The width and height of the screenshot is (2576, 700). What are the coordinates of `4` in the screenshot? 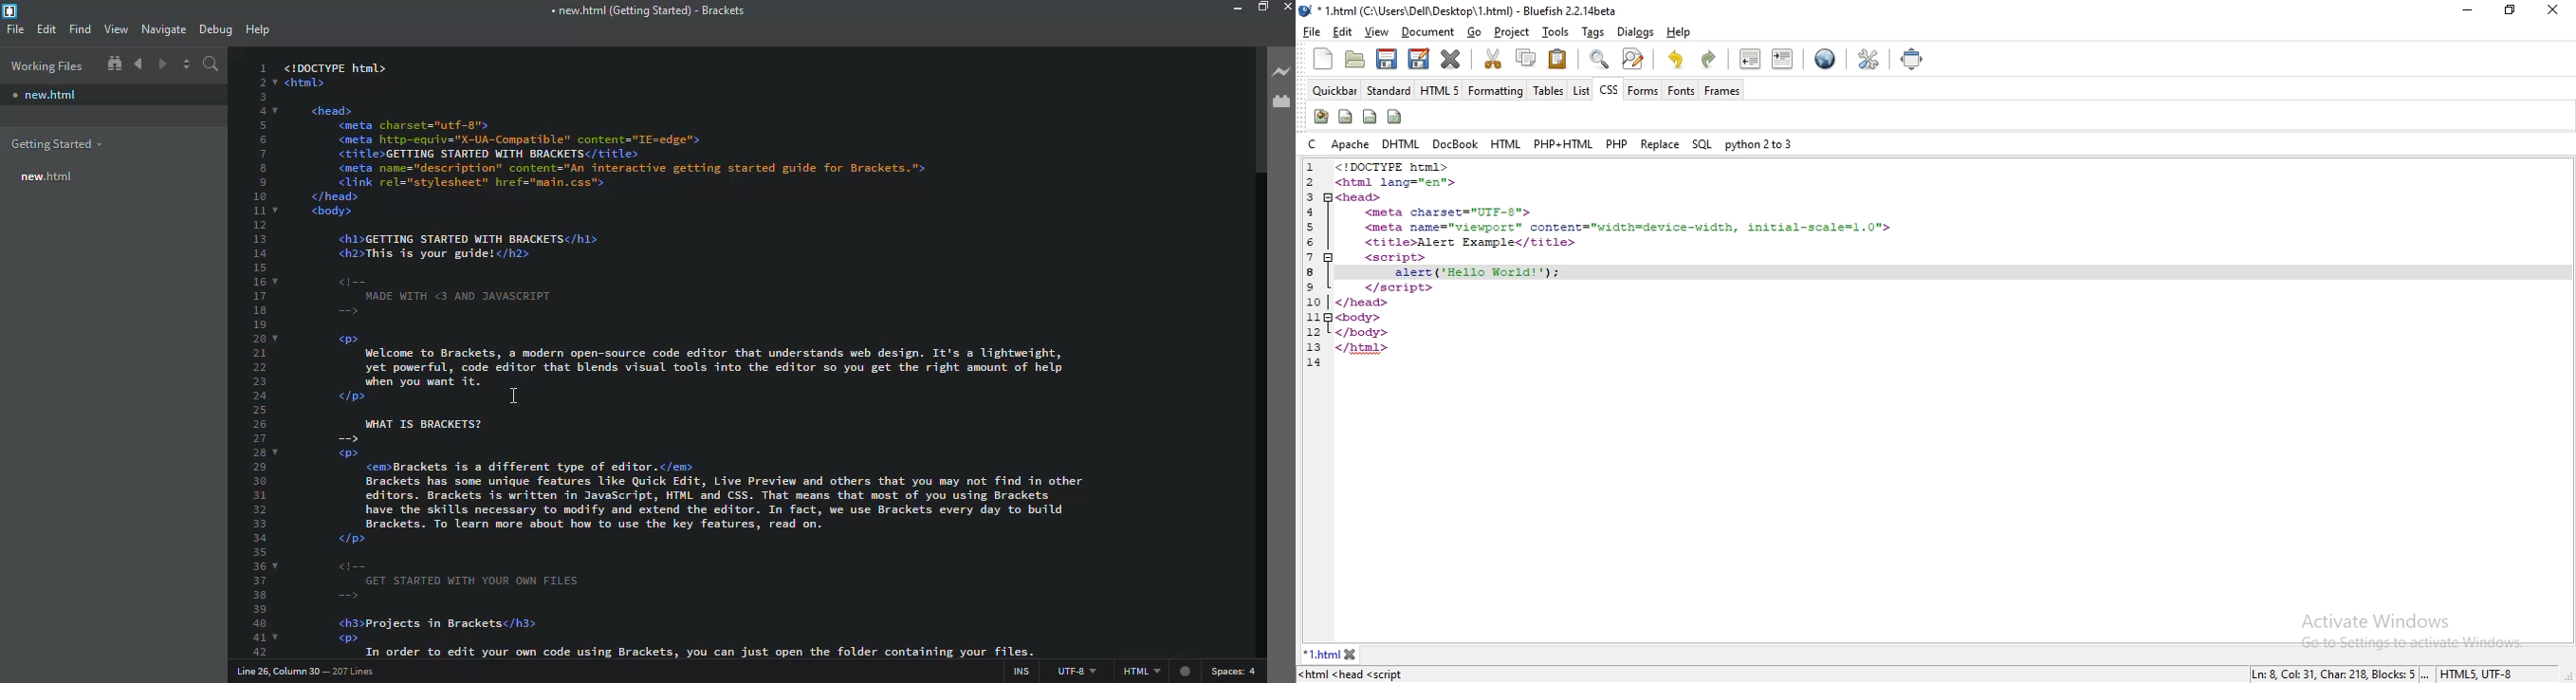 It's located at (1313, 211).